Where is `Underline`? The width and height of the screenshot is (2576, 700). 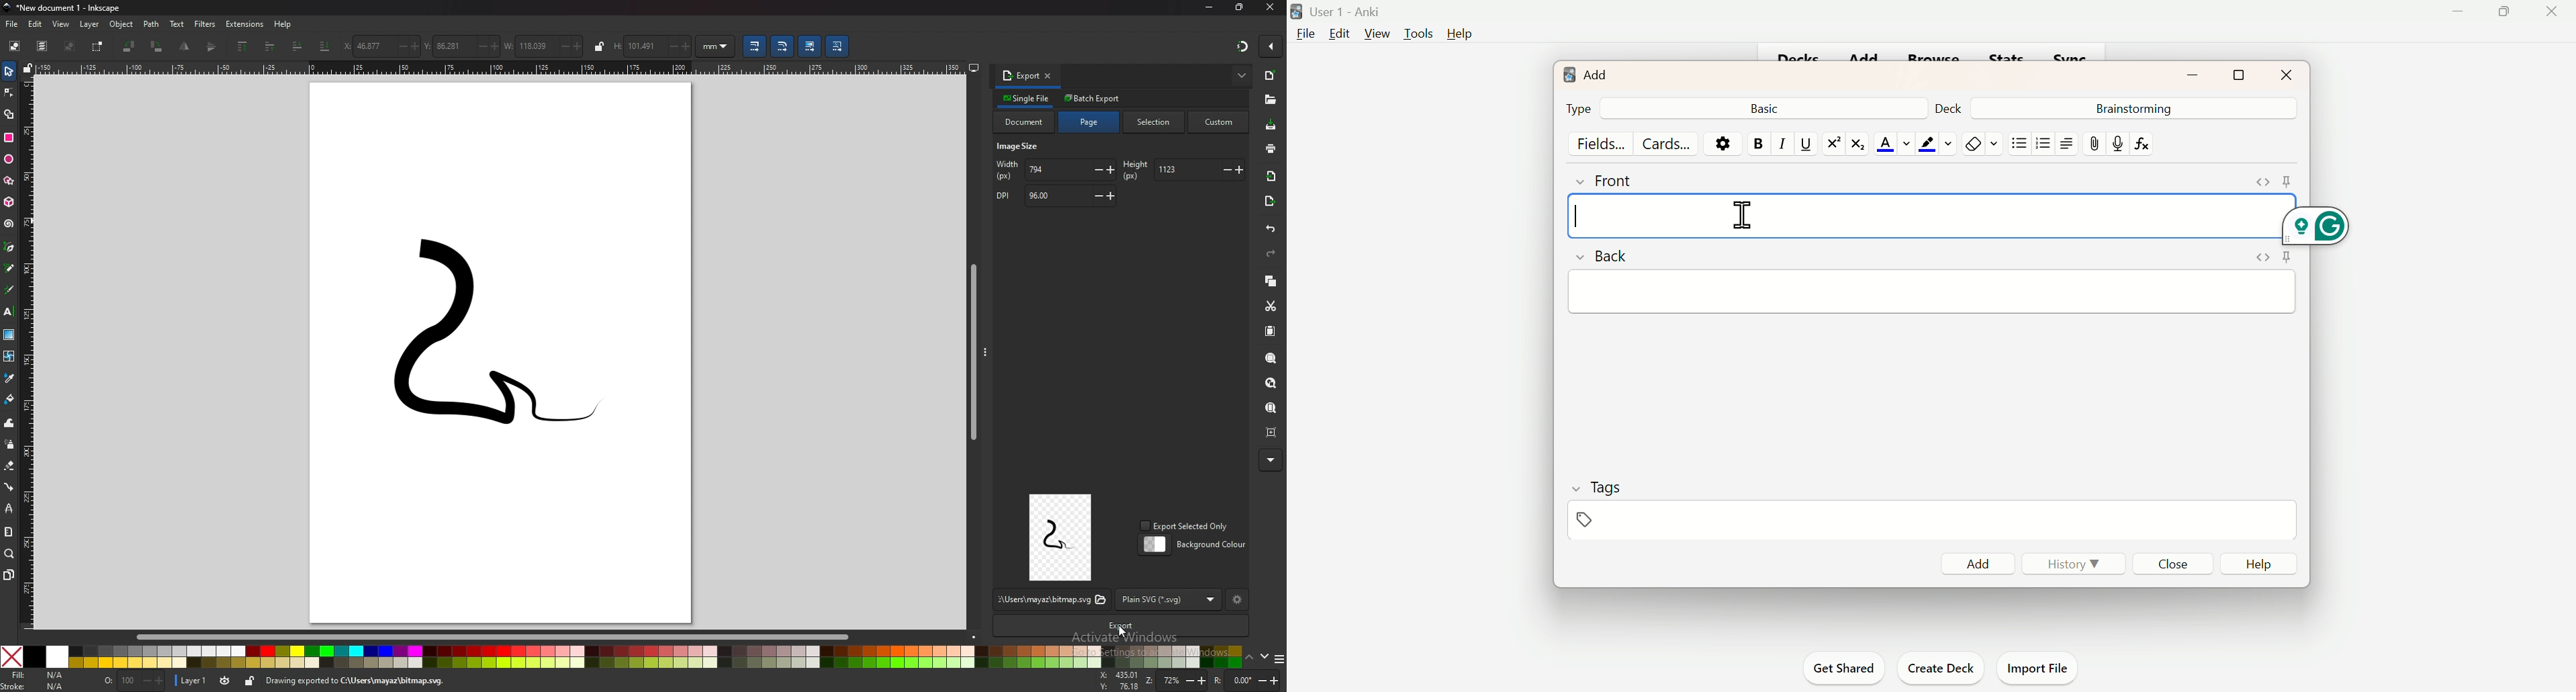 Underline is located at coordinates (1805, 142).